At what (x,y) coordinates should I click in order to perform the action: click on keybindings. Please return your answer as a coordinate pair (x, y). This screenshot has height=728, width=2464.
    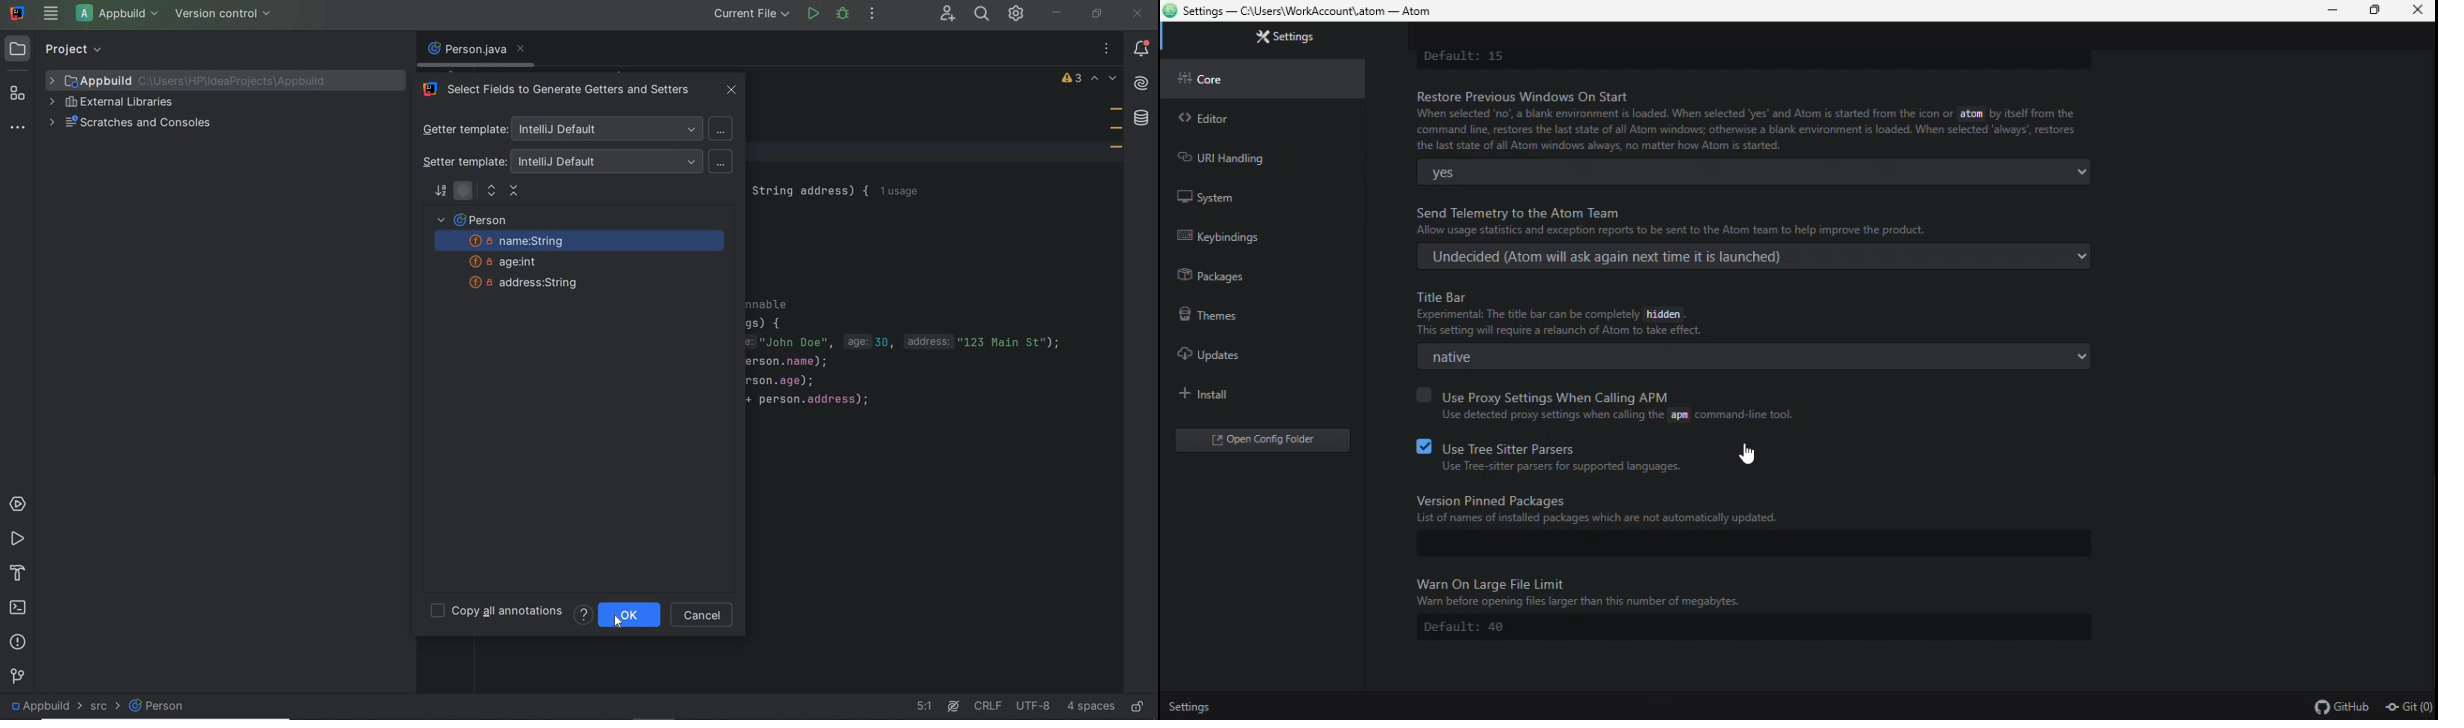
    Looking at the image, I should click on (1242, 232).